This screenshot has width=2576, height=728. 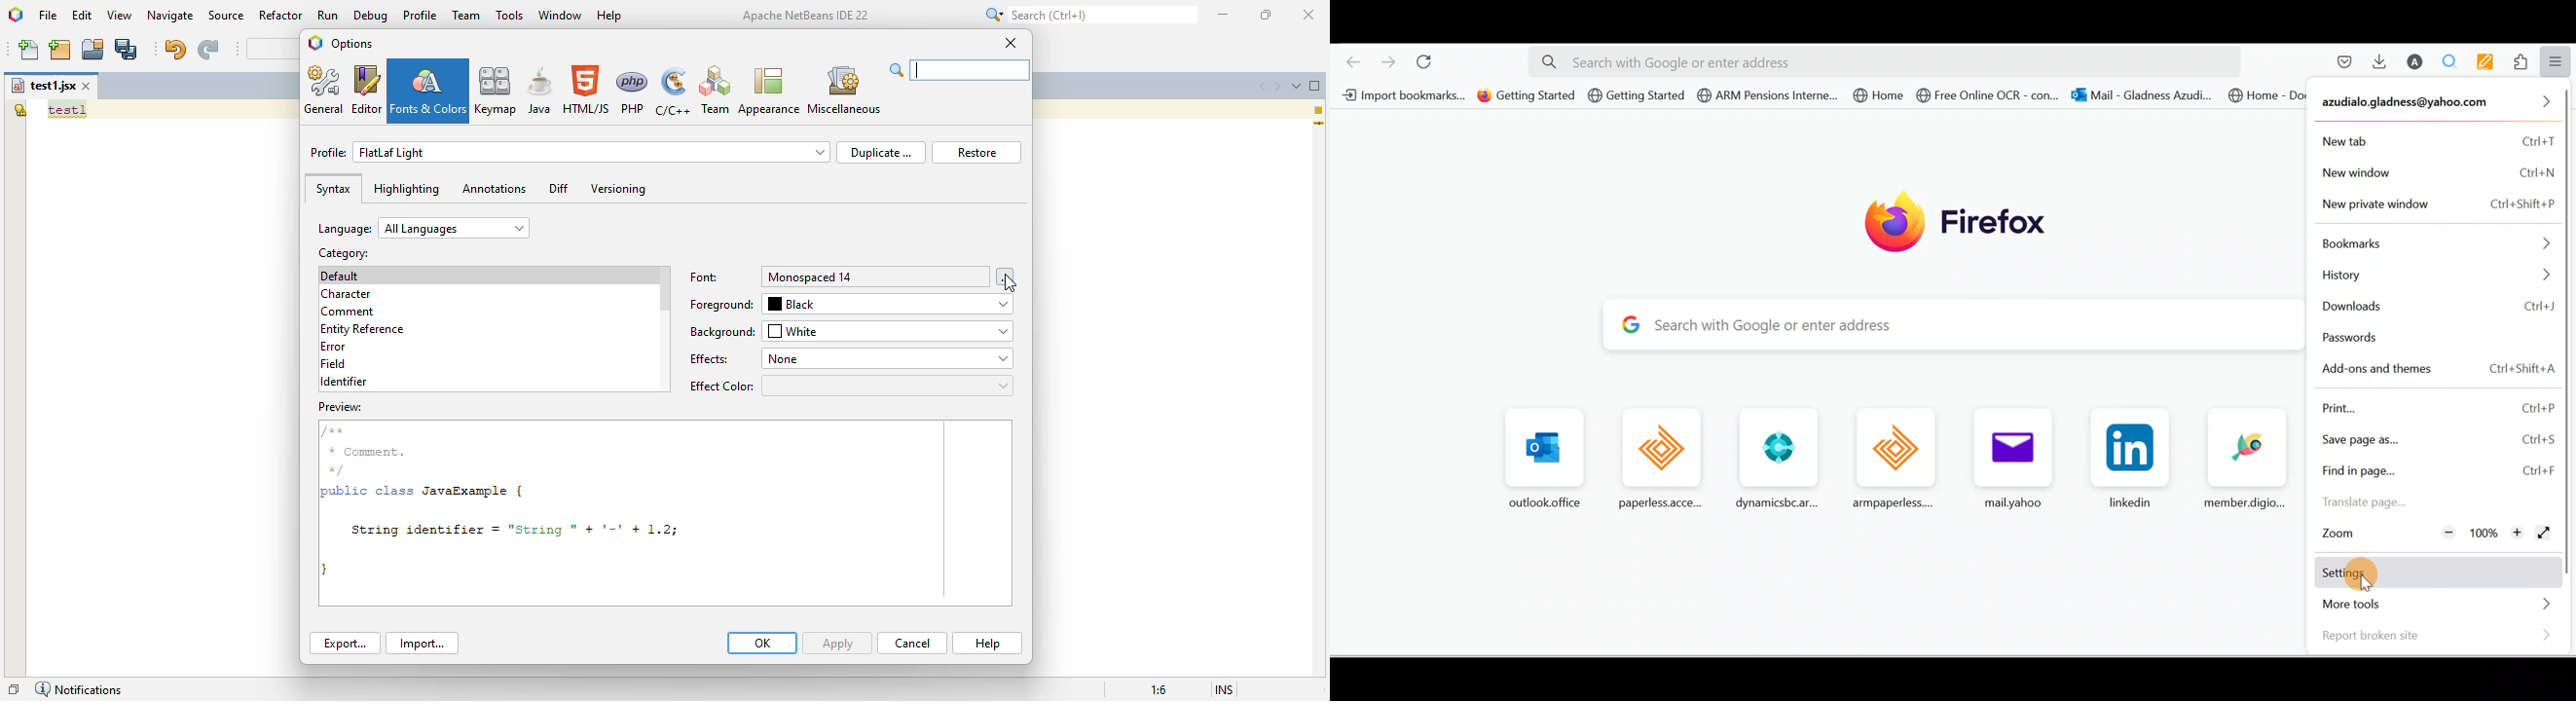 I want to click on New private window, so click(x=2438, y=203).